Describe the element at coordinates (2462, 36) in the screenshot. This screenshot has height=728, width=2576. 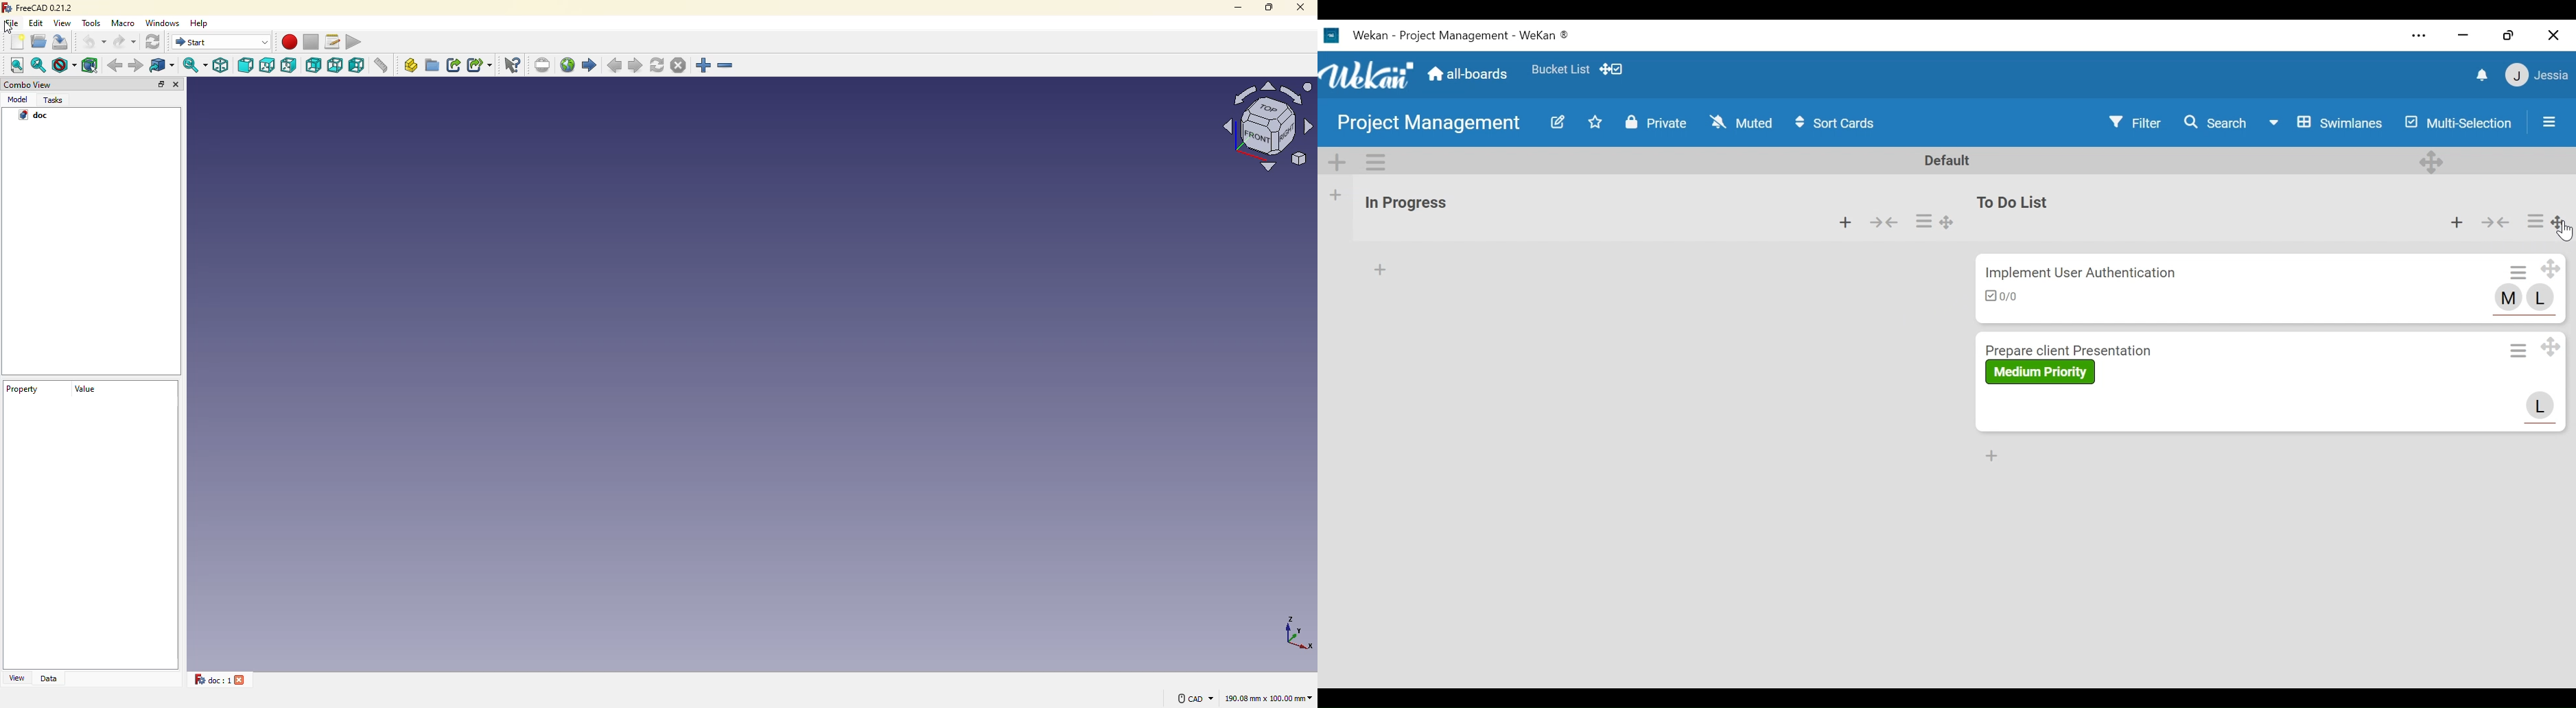
I see `minimize` at that location.